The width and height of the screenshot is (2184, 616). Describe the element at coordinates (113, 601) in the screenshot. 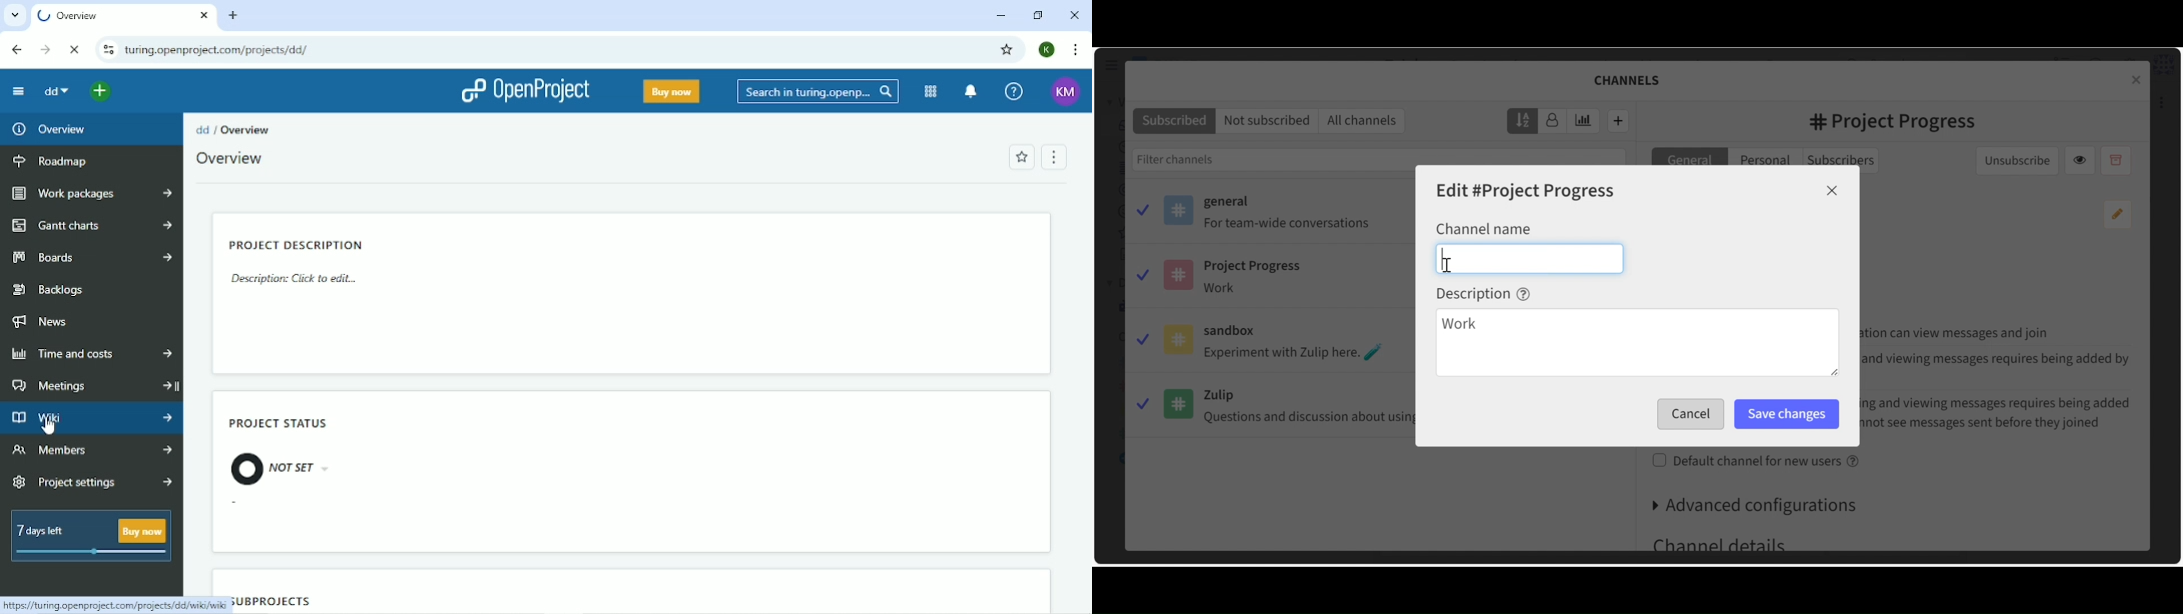

I see `Link` at that location.